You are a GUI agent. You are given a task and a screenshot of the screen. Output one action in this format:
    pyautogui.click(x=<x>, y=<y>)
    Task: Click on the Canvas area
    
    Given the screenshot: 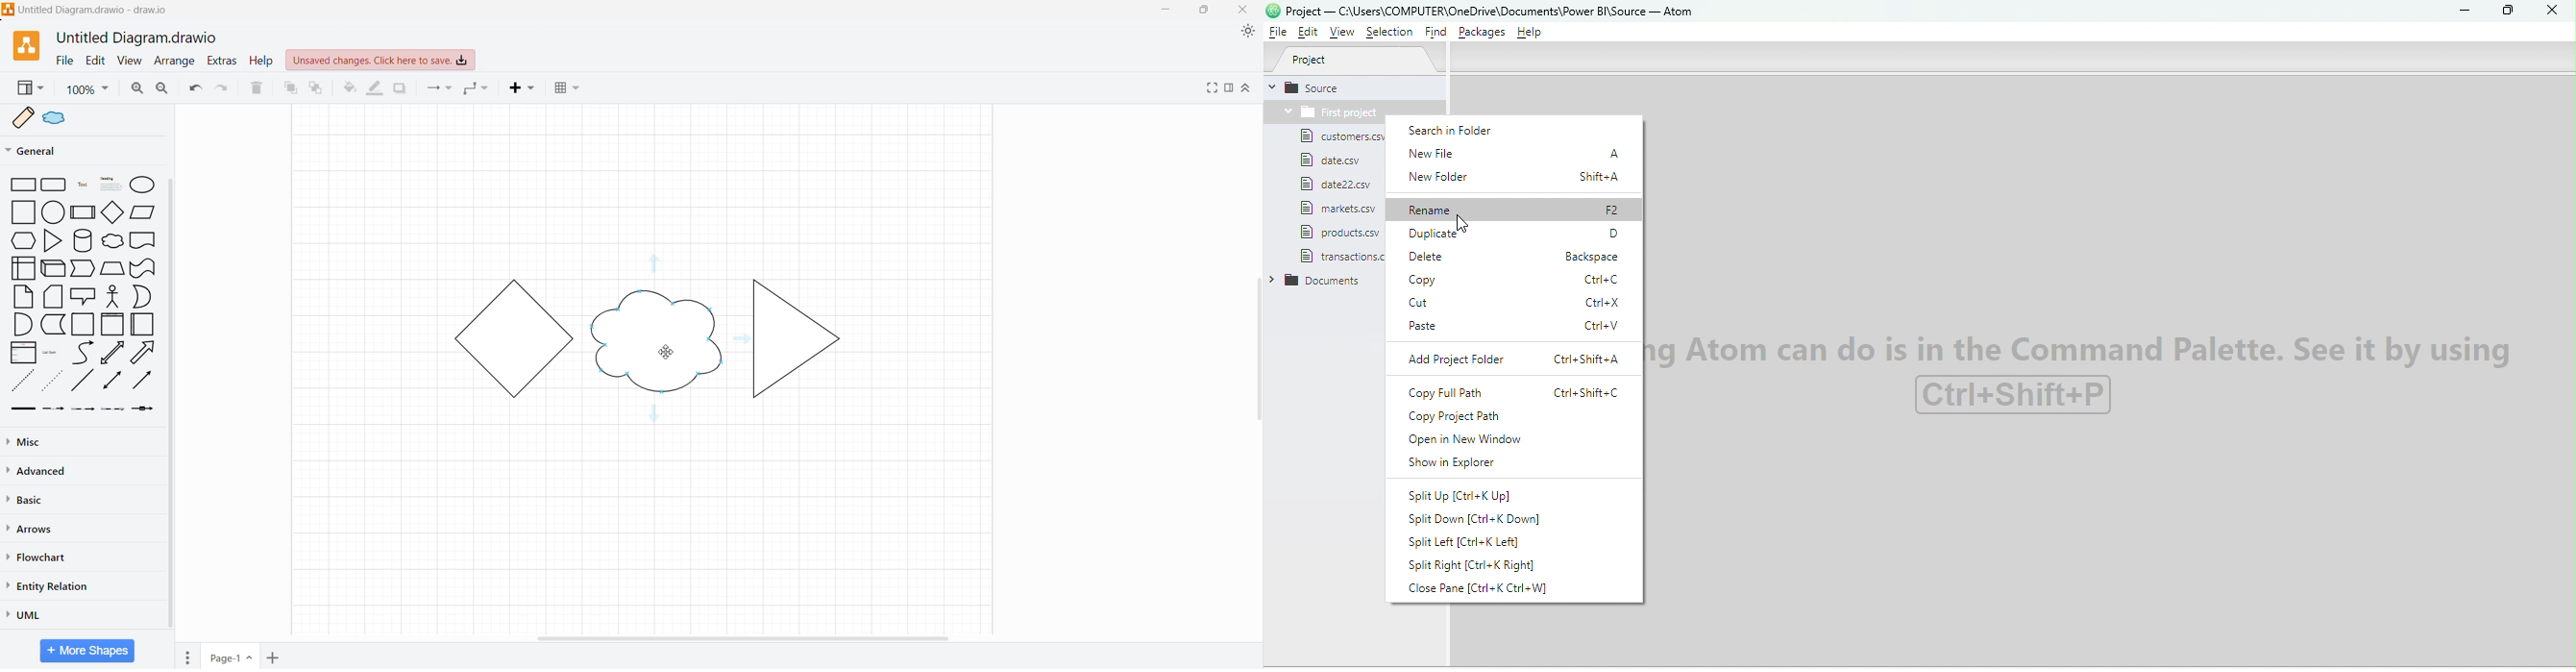 What is the action you would take?
    pyautogui.click(x=646, y=186)
    